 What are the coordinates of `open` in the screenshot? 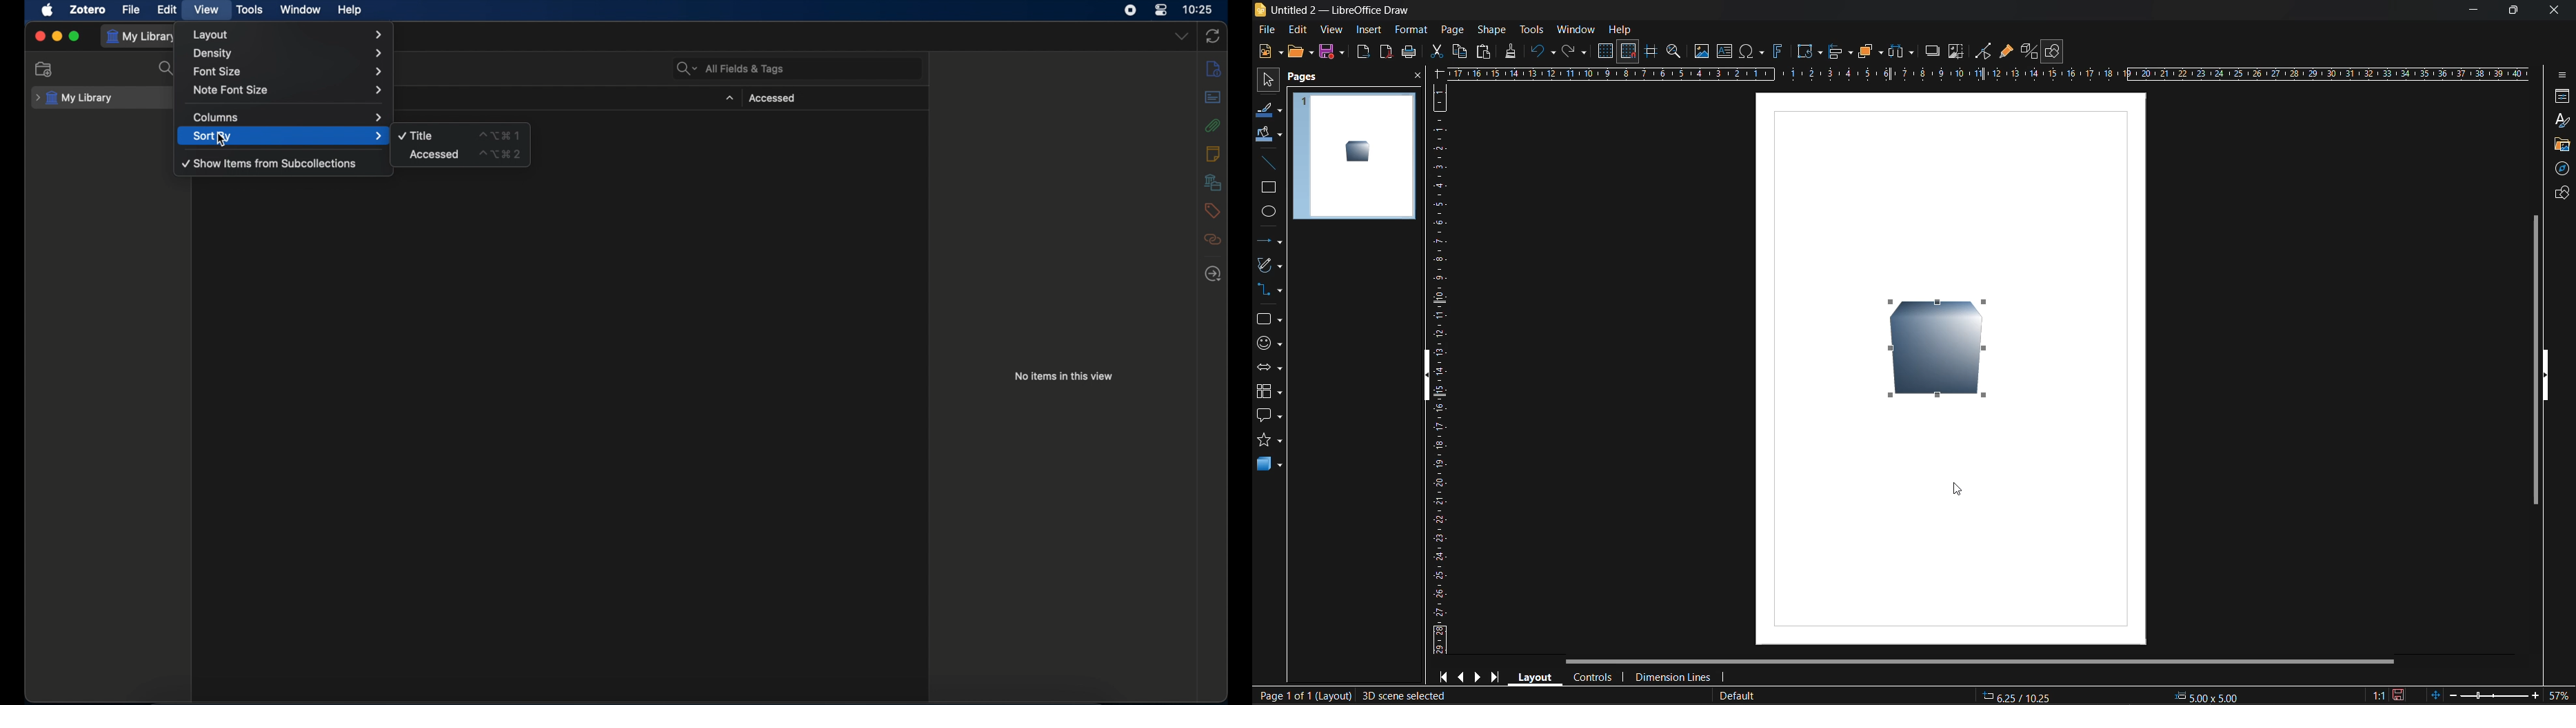 It's located at (1300, 51).